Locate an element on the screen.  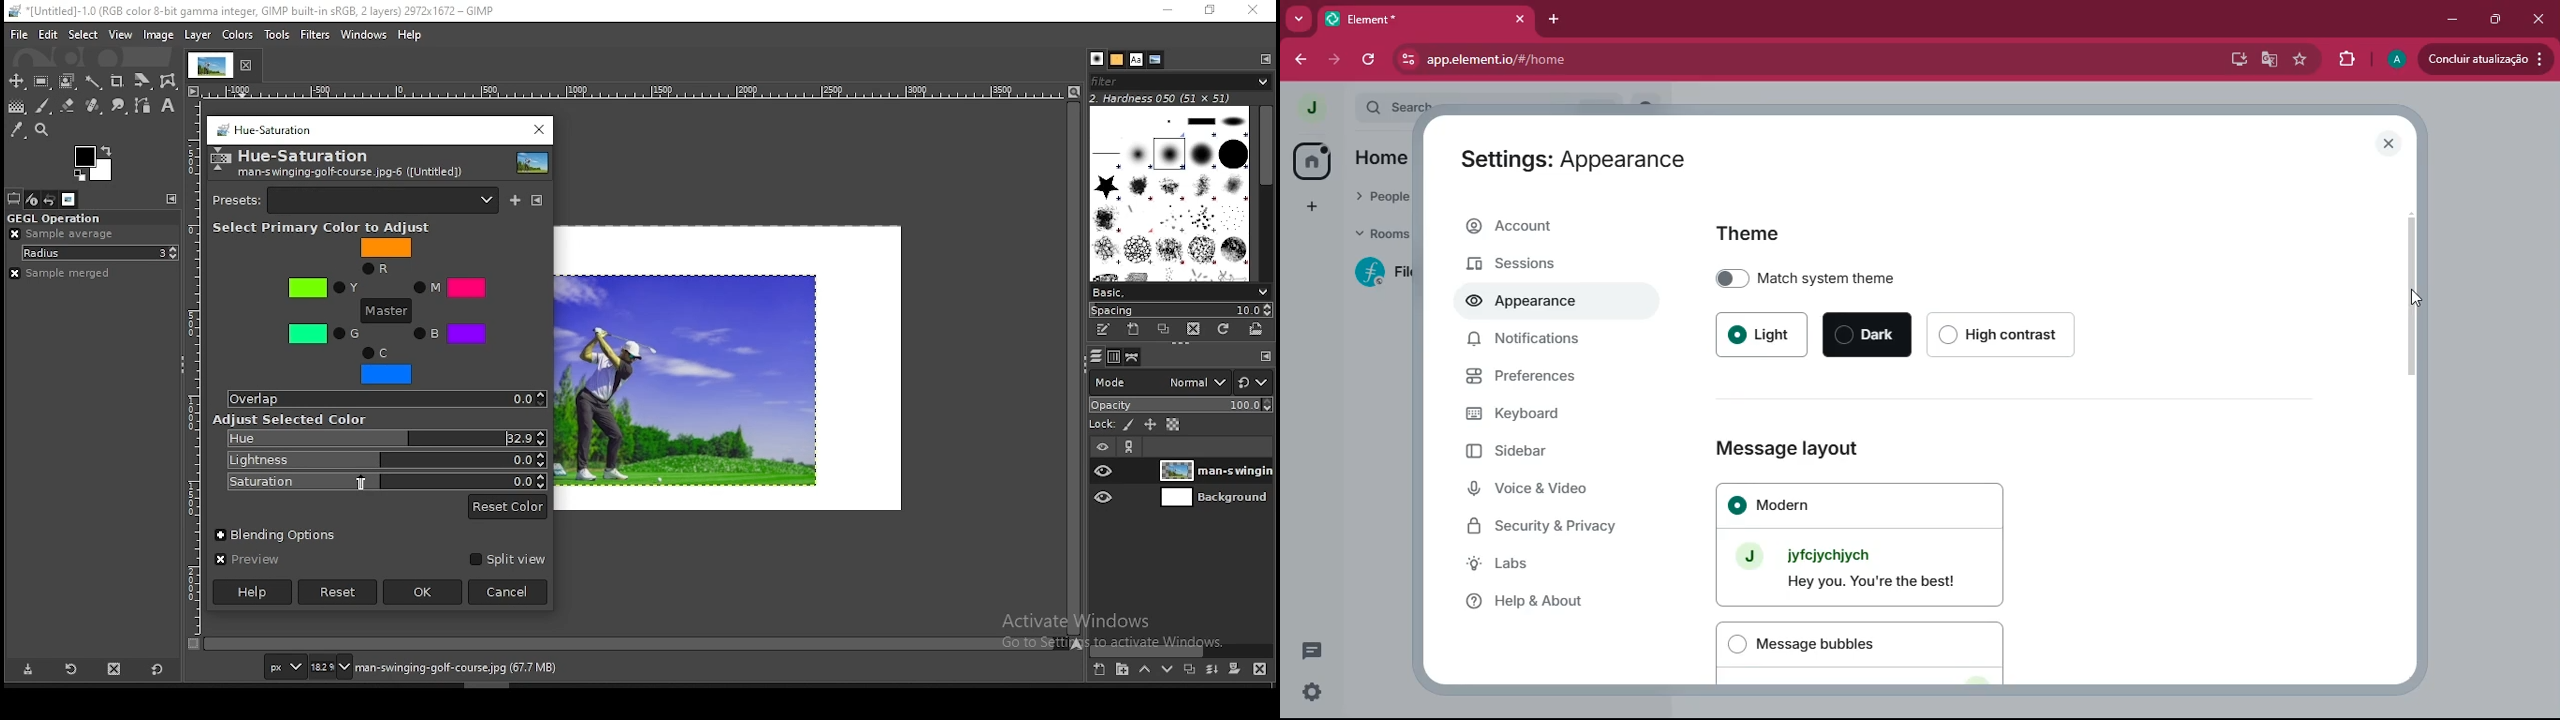
smudge tool is located at coordinates (124, 106).